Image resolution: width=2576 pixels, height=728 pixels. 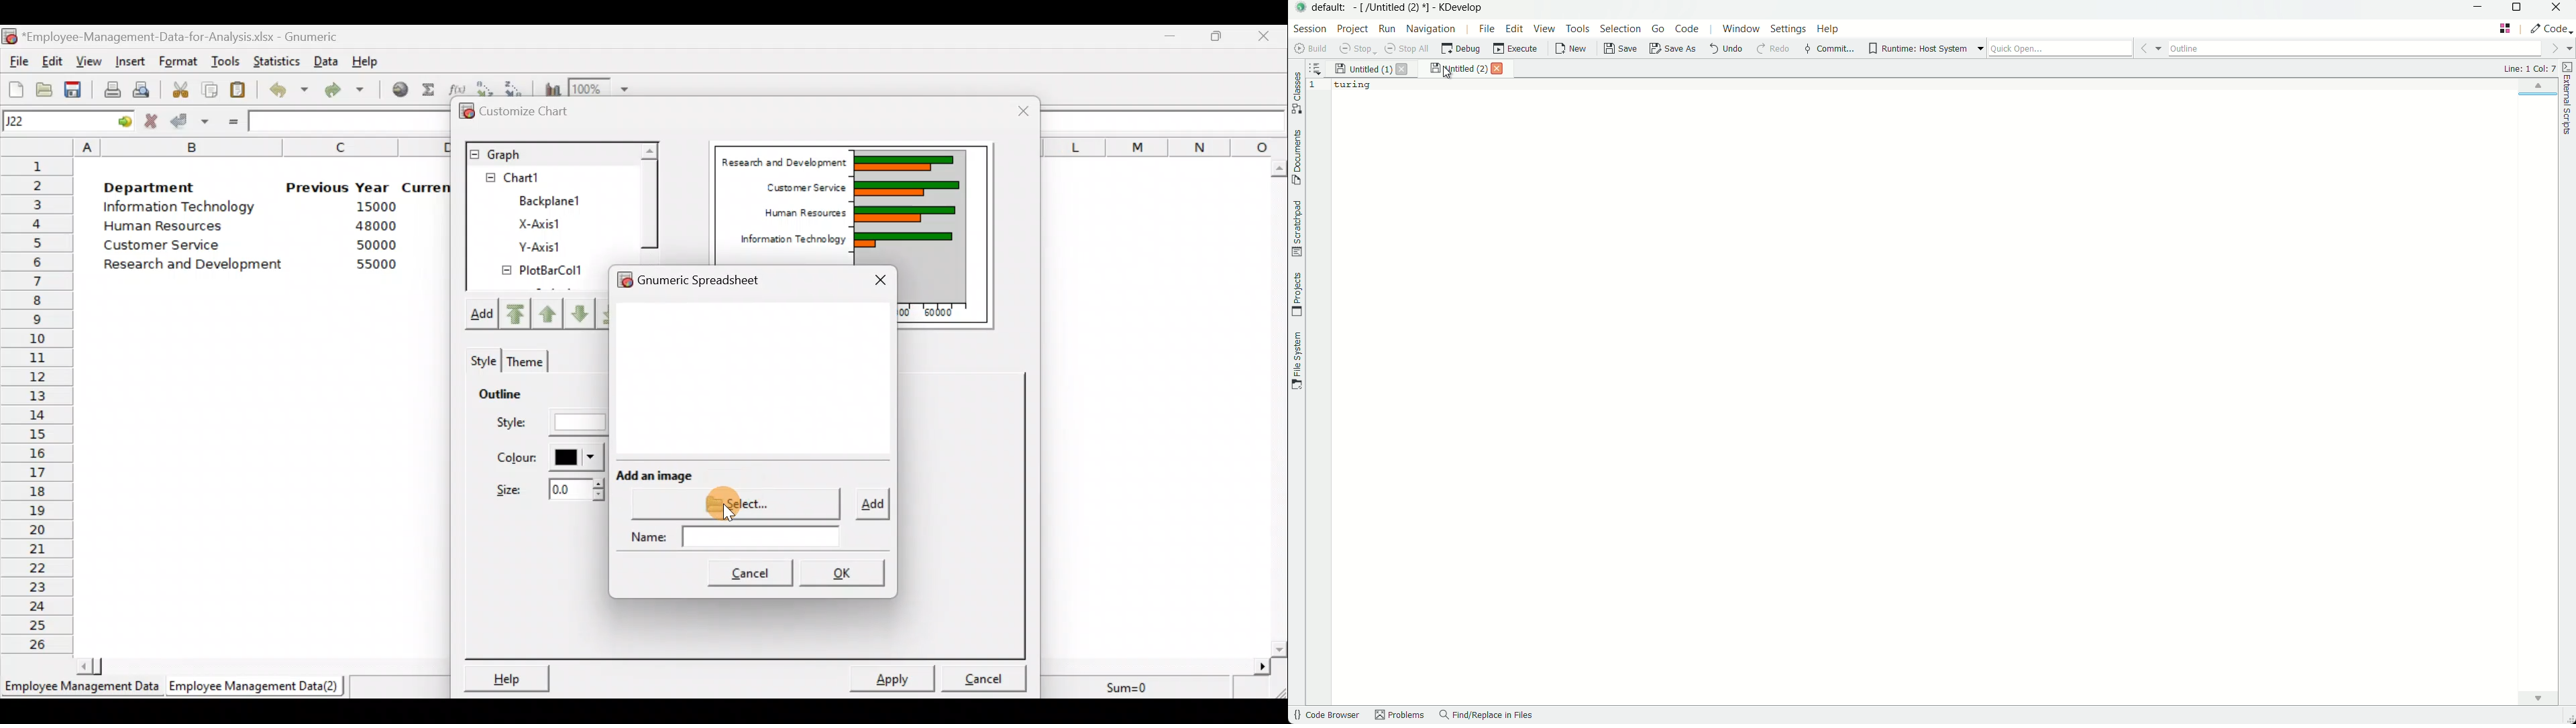 What do you see at coordinates (80, 688) in the screenshot?
I see `Employee Management Data` at bounding box center [80, 688].